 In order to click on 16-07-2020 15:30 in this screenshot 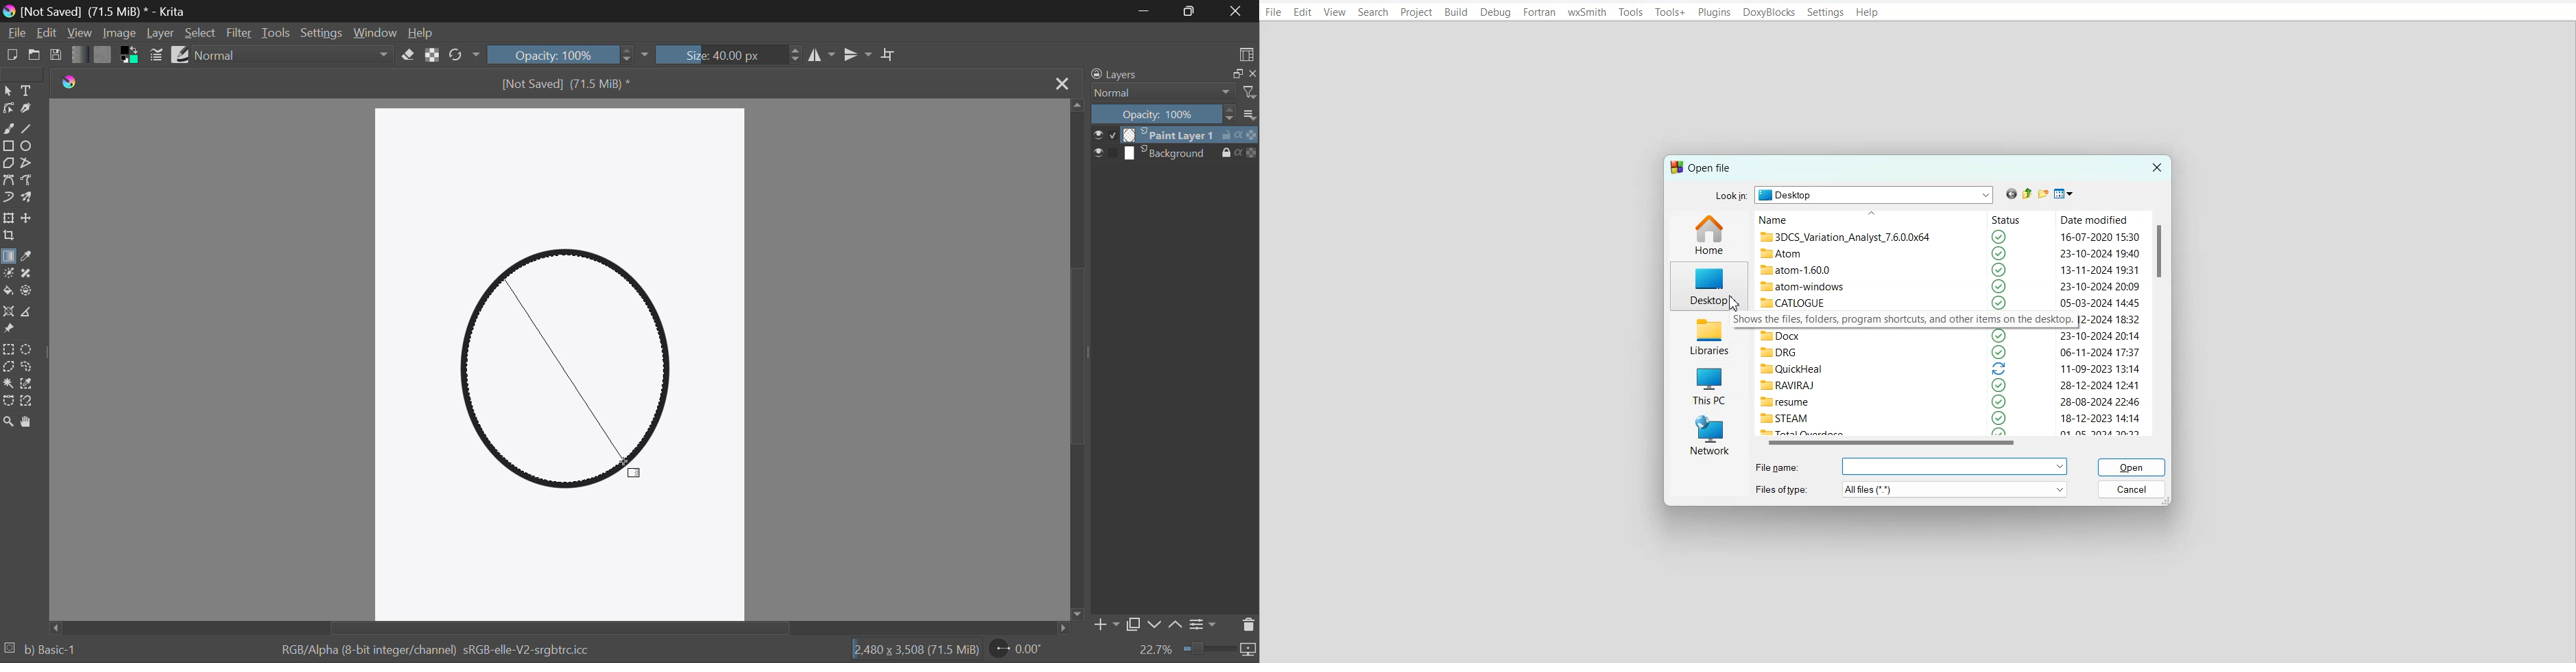, I will do `click(2099, 238)`.